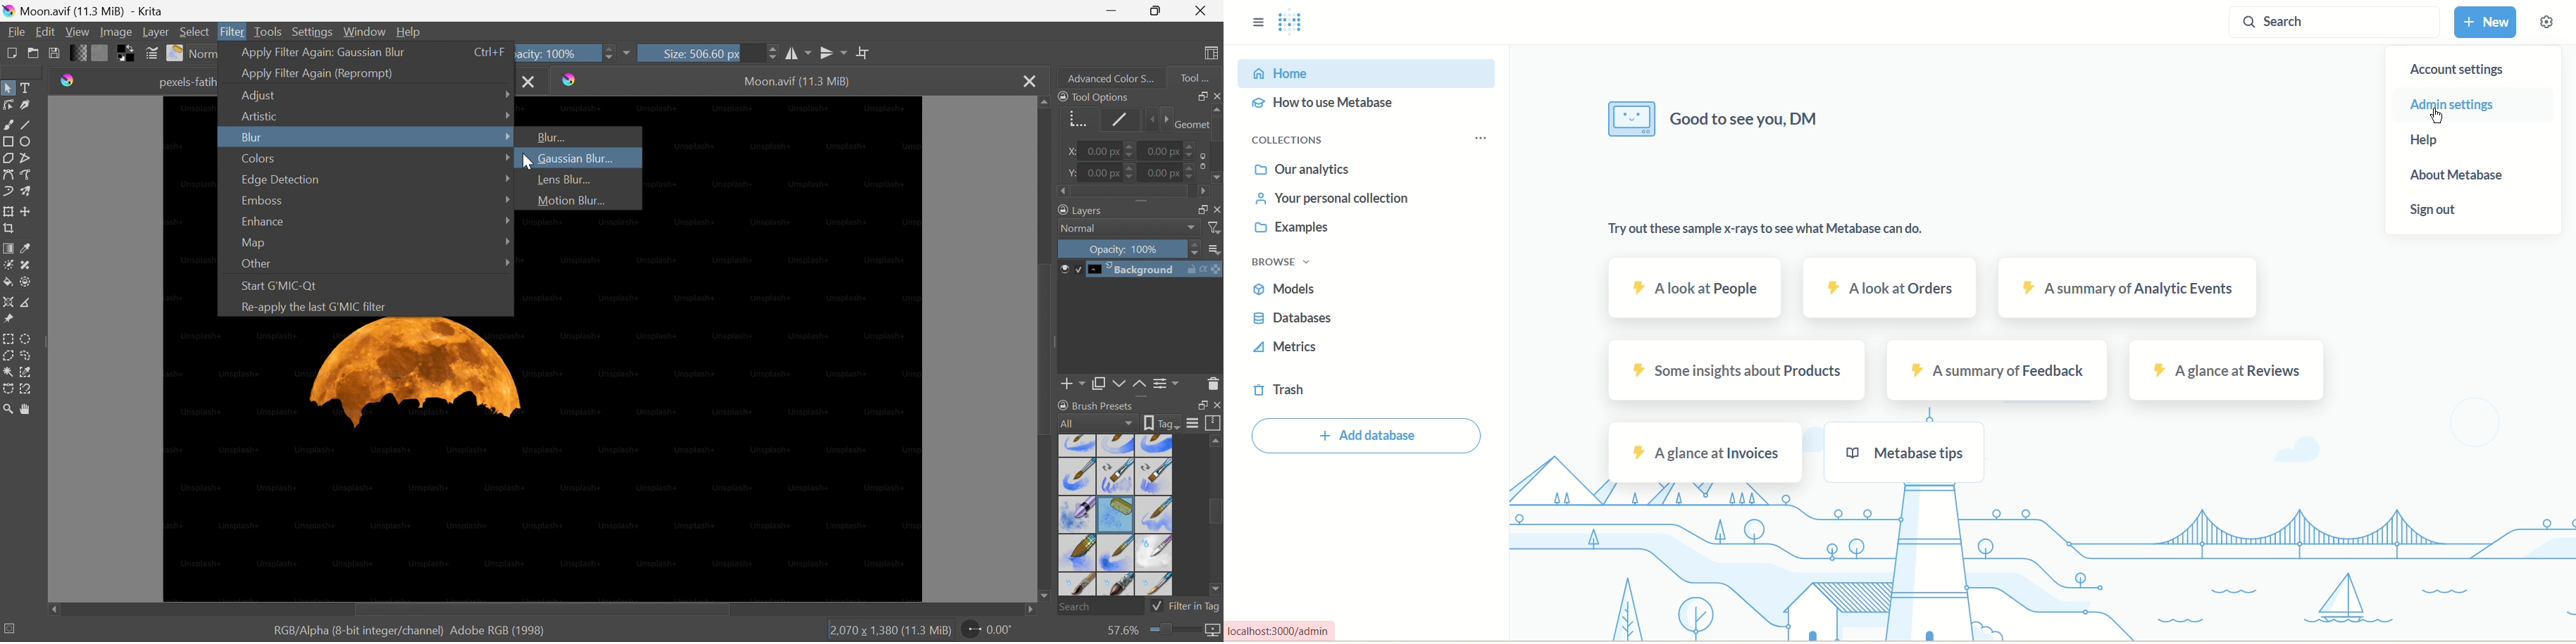 The height and width of the screenshot is (644, 2576). I want to click on Gaussian Blur..., so click(573, 158).